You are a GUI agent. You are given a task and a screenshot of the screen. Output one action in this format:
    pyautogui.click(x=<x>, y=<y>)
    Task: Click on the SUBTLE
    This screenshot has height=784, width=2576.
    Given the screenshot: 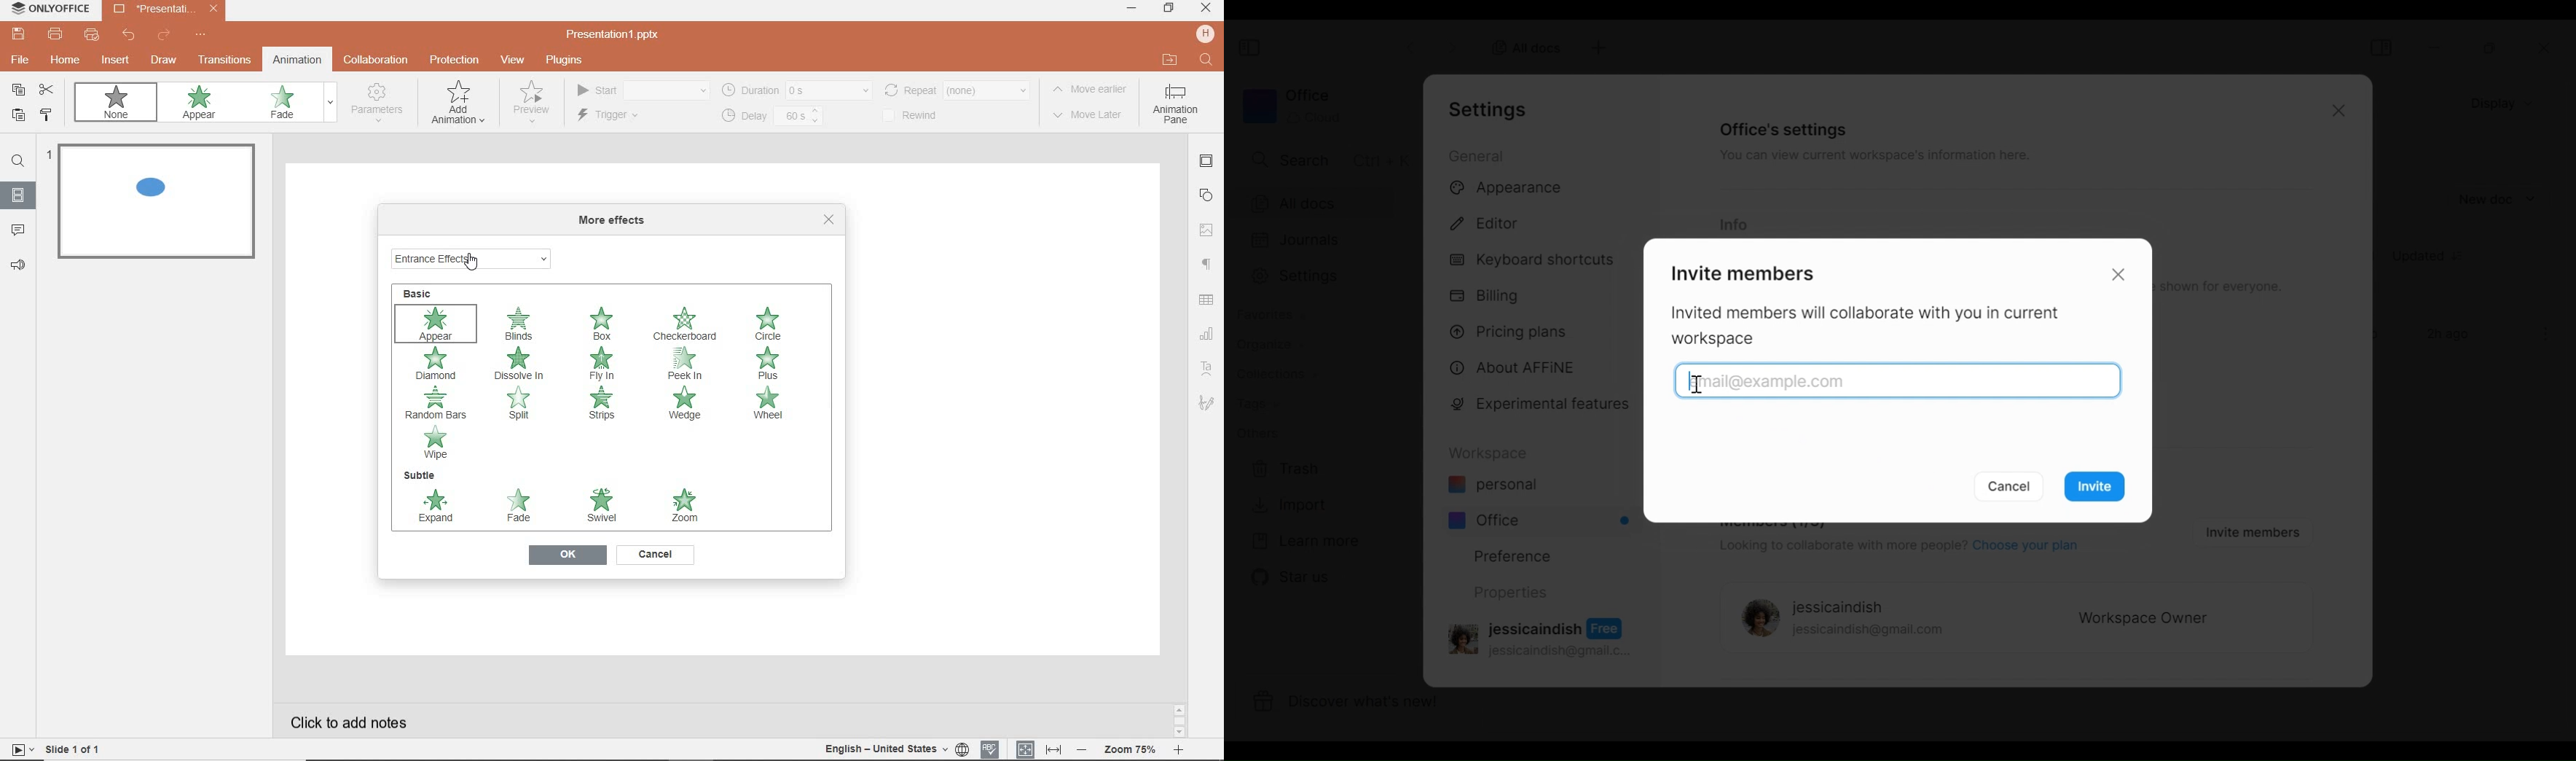 What is the action you would take?
    pyautogui.click(x=419, y=475)
    